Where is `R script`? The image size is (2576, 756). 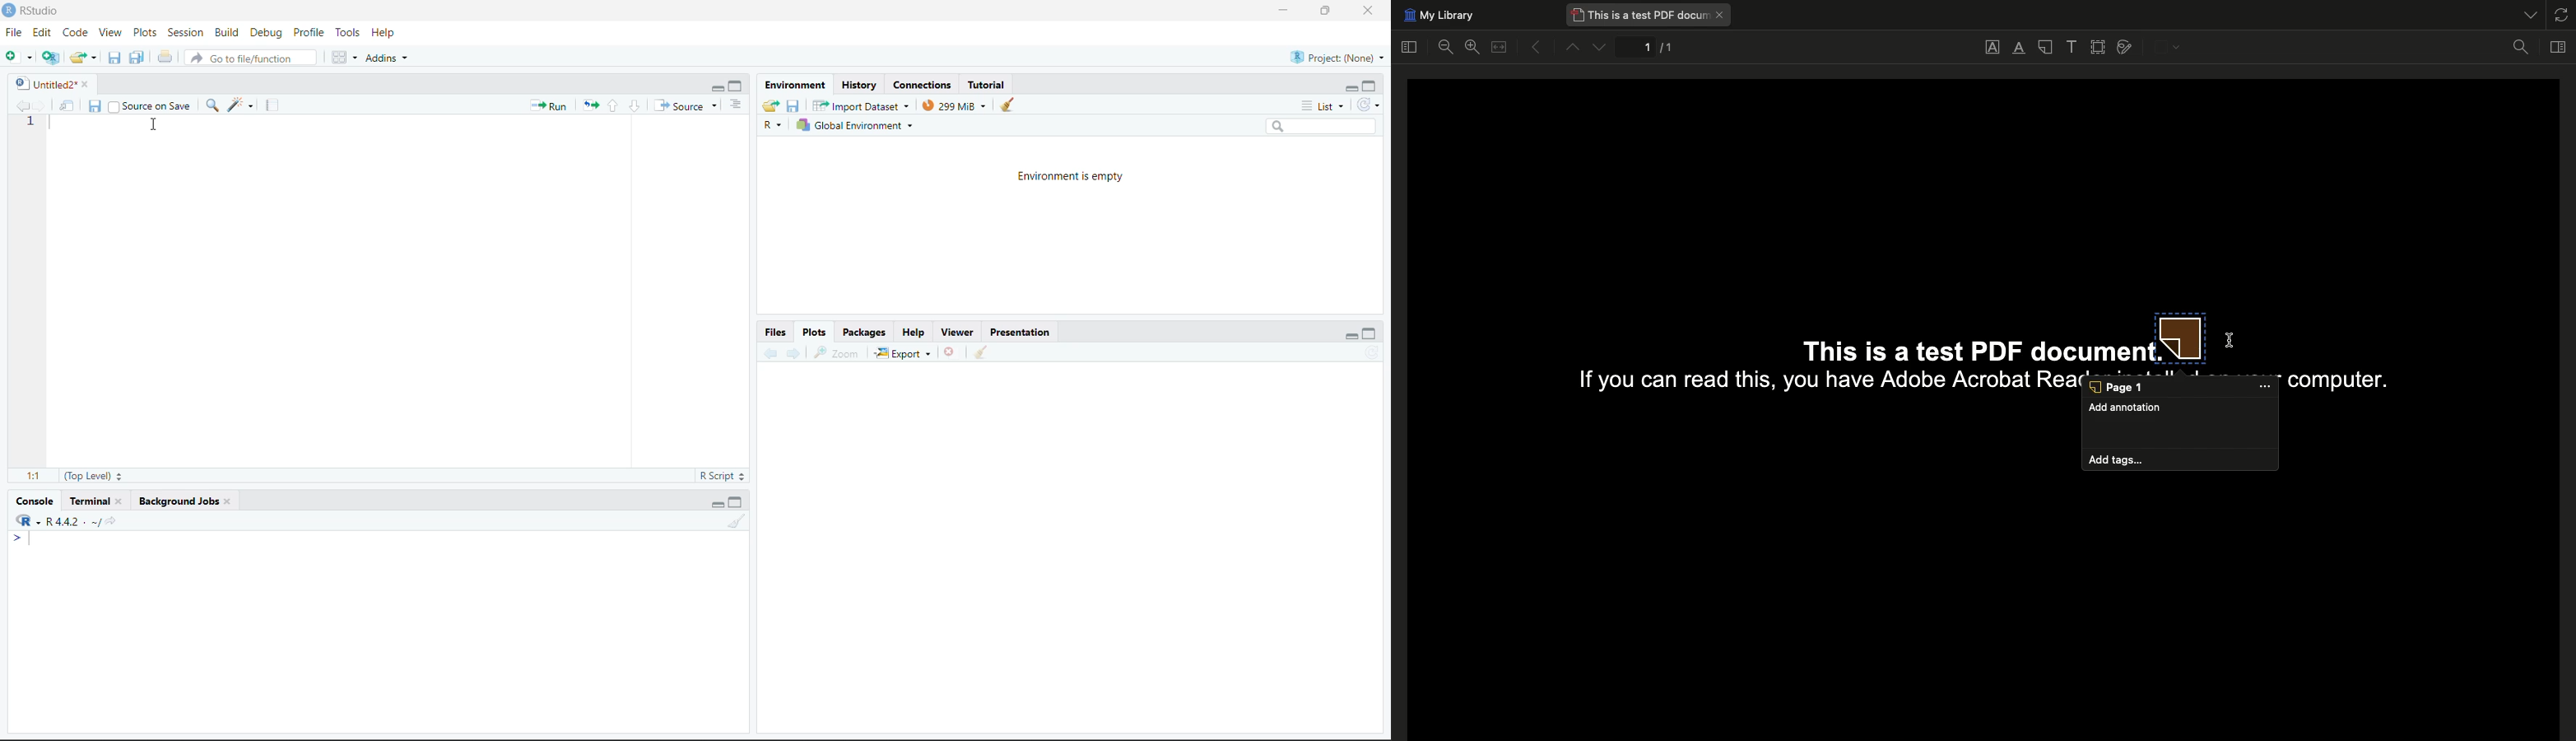 R script is located at coordinates (723, 476).